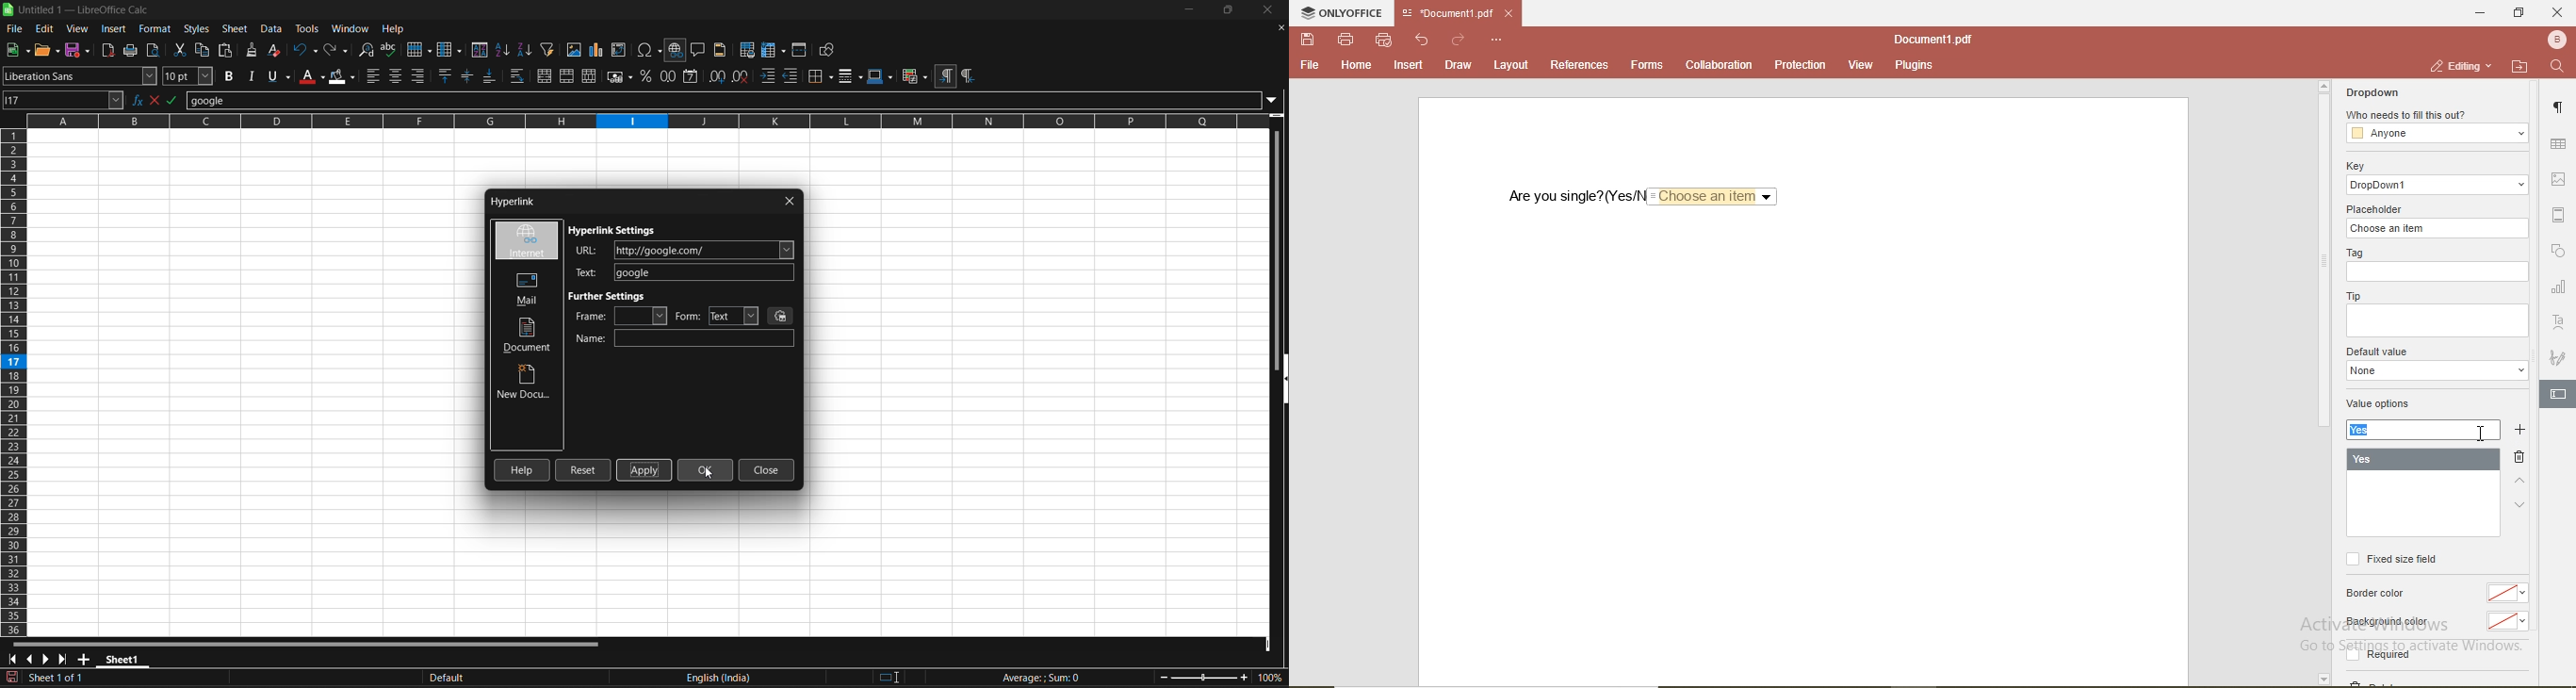  Describe the element at coordinates (716, 76) in the screenshot. I see `add decimal place` at that location.